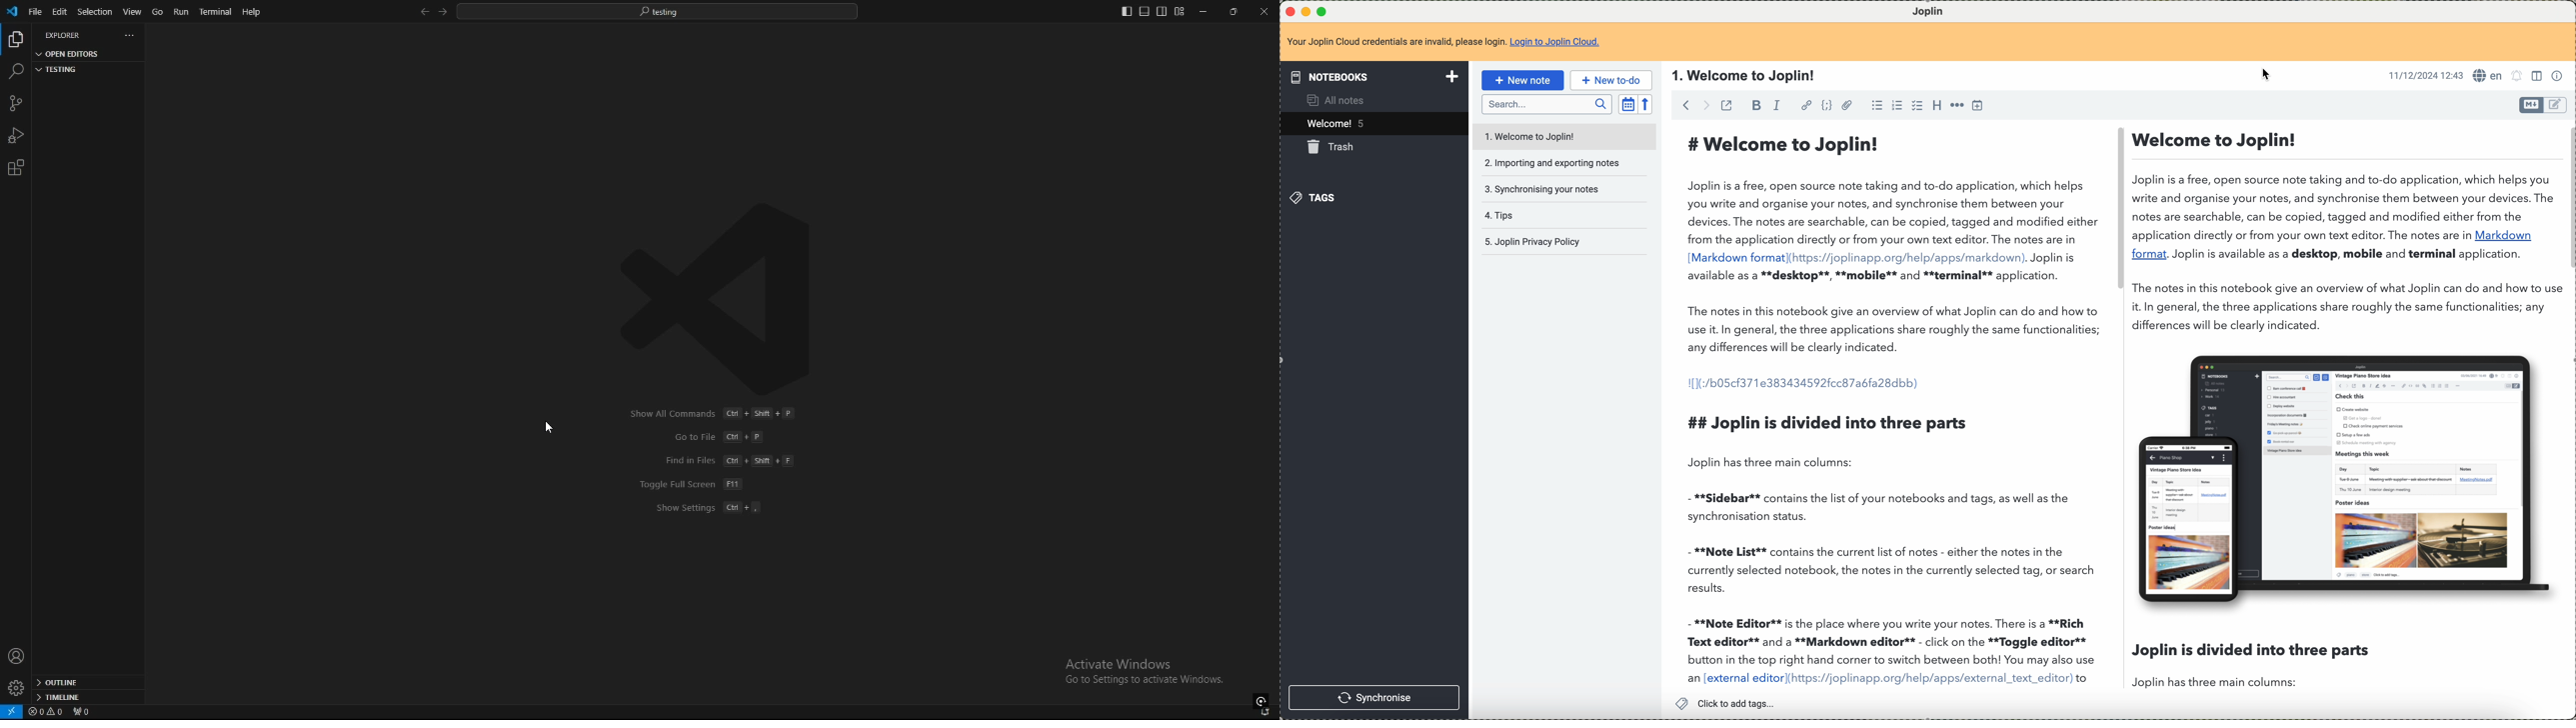  Describe the element at coordinates (1262, 700) in the screenshot. I see `GO LIVE` at that location.